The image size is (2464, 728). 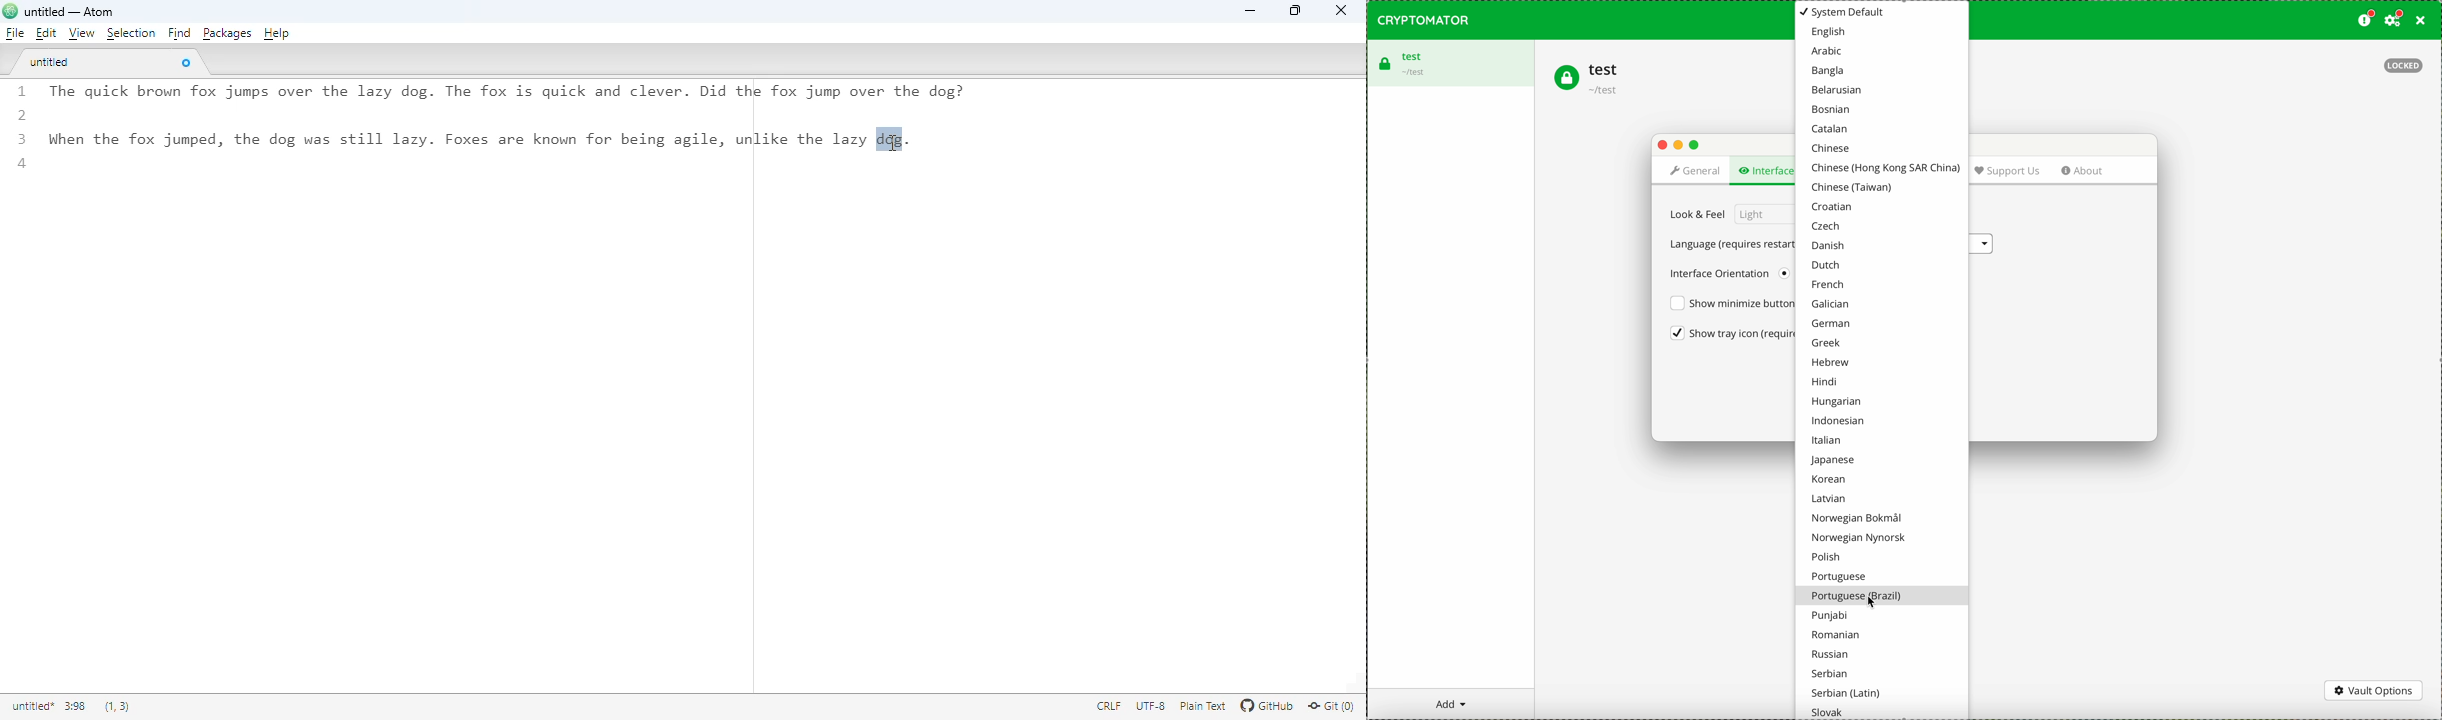 I want to click on vault options, so click(x=2376, y=690).